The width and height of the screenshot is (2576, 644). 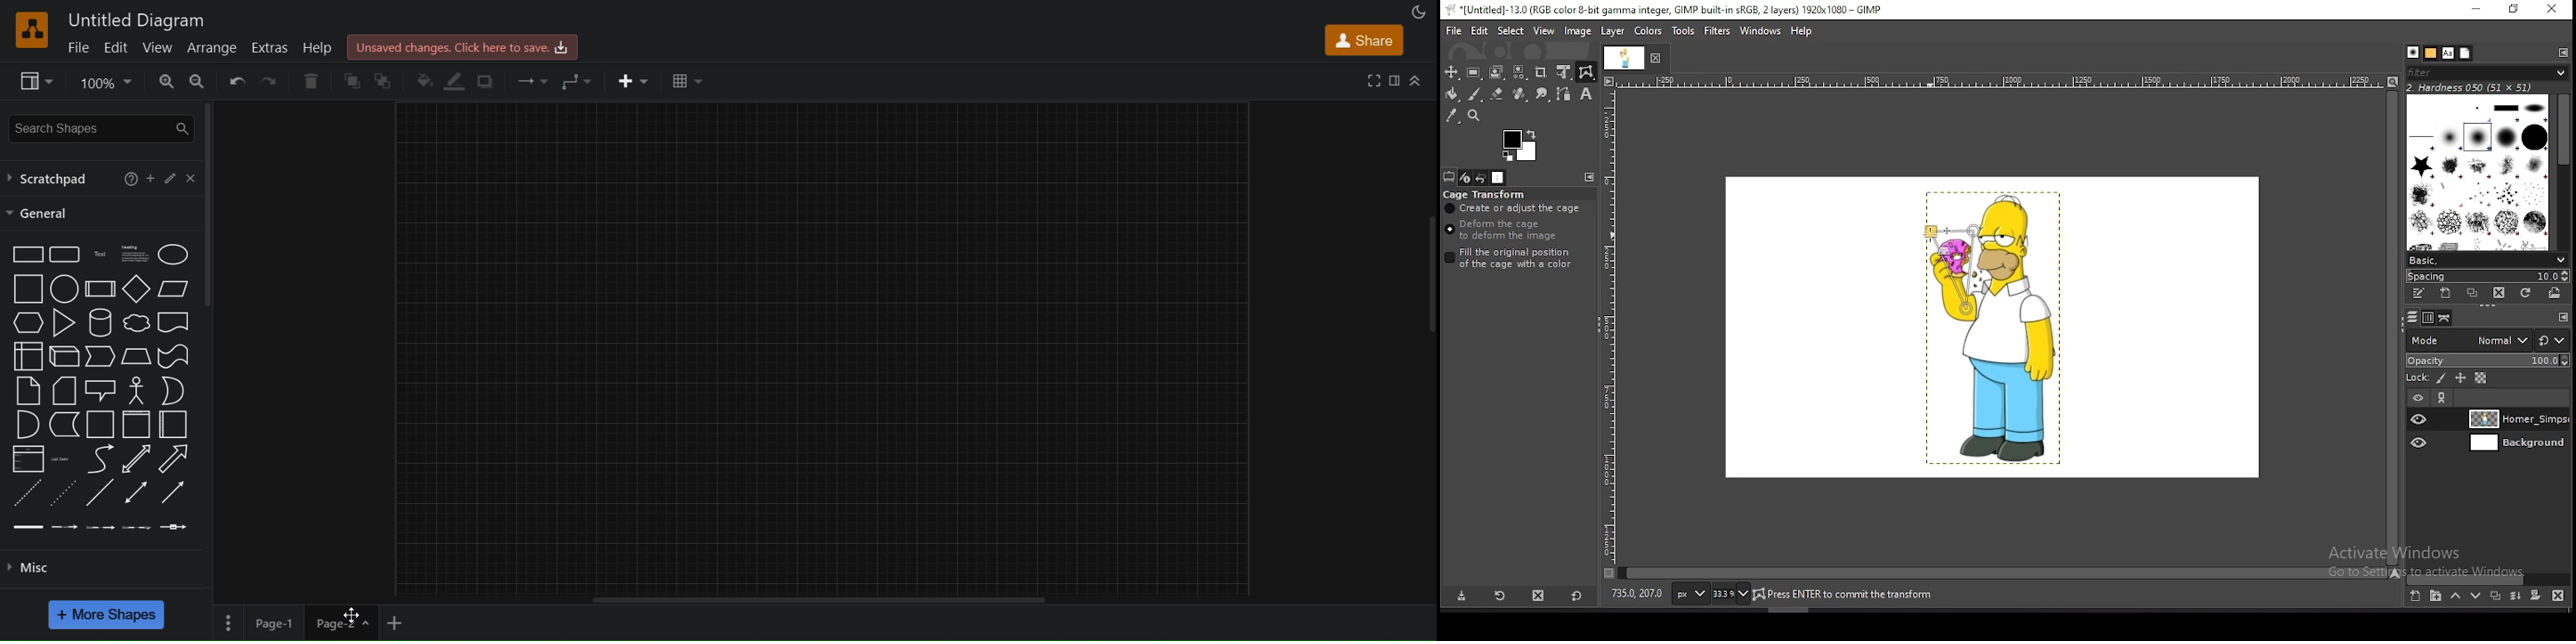 I want to click on list item, so click(x=61, y=459).